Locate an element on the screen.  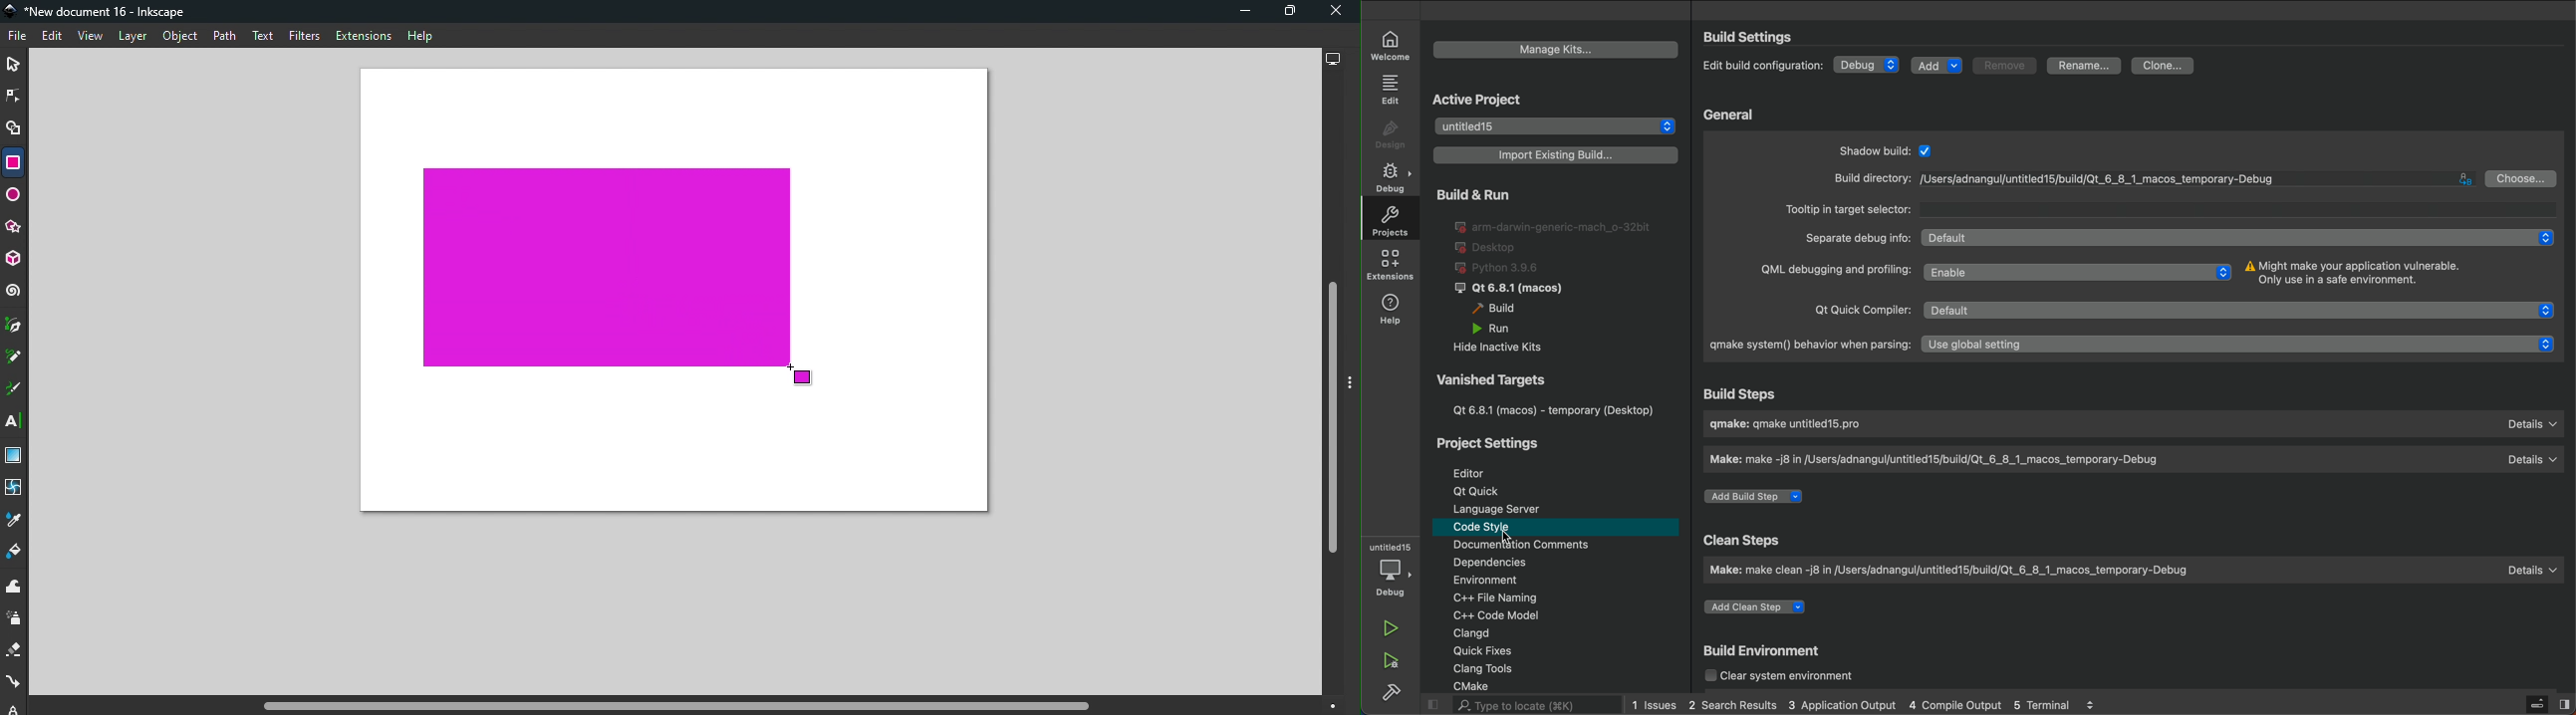
qt quick is located at coordinates (1474, 491).